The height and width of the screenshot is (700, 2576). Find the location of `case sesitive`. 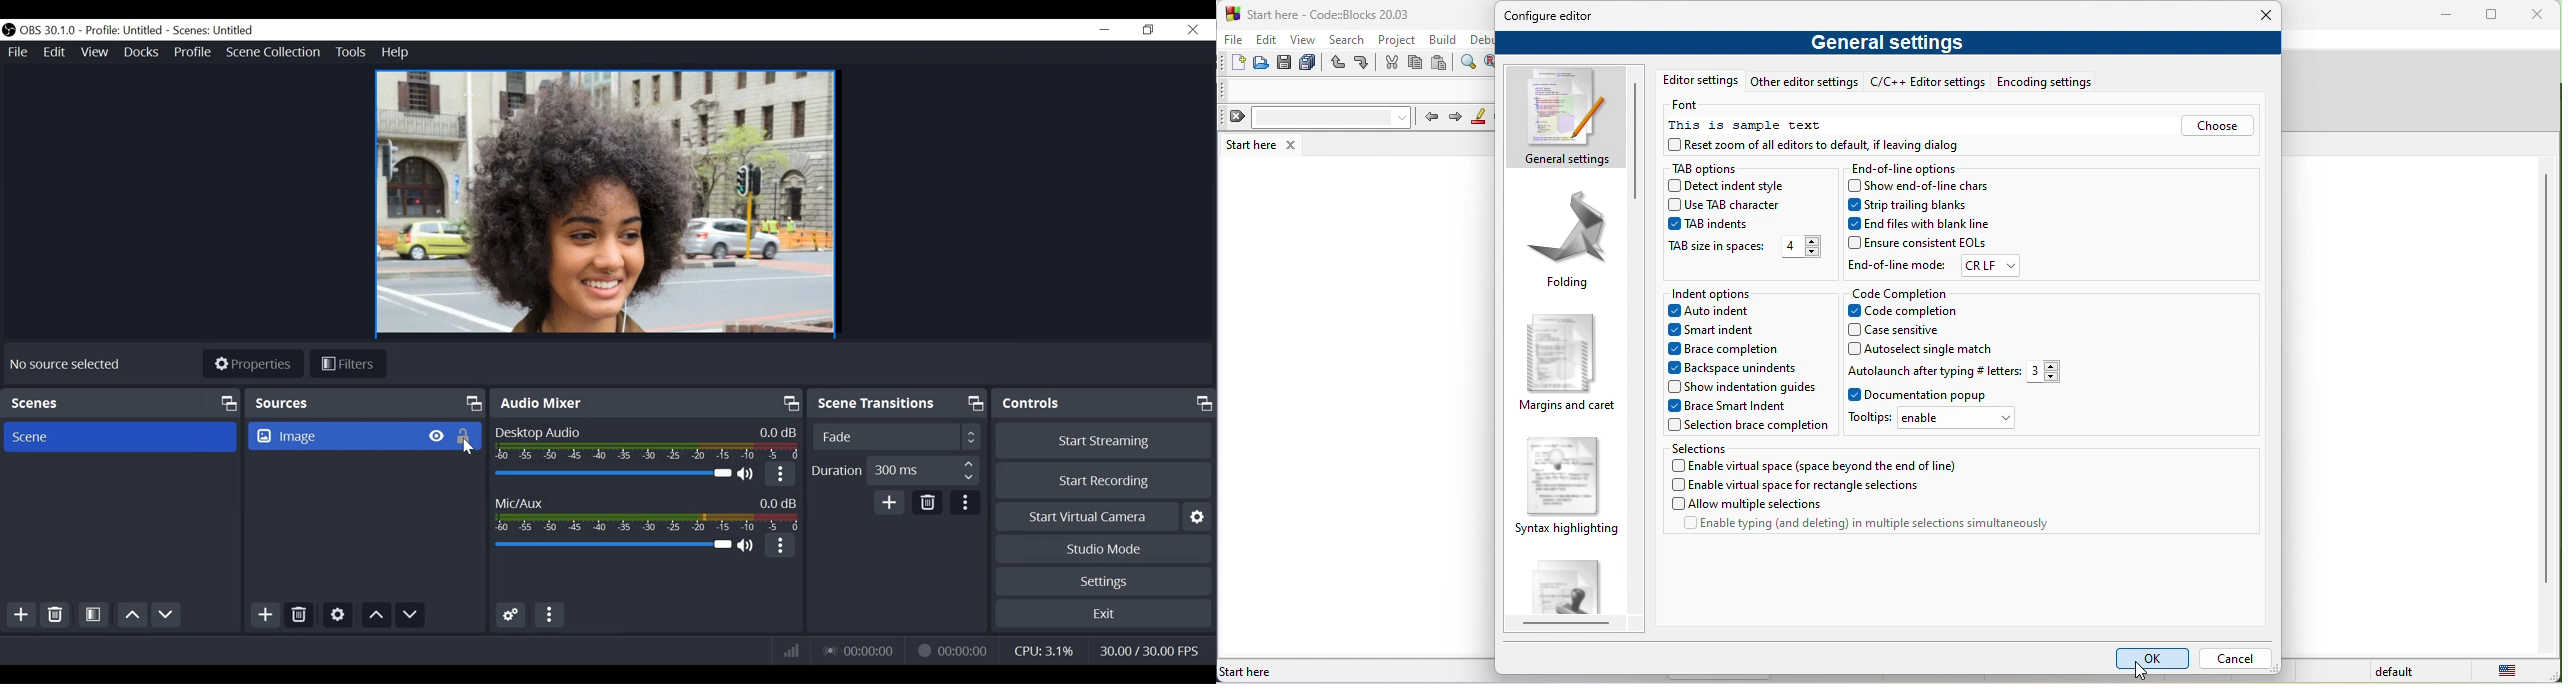

case sesitive is located at coordinates (1926, 328).